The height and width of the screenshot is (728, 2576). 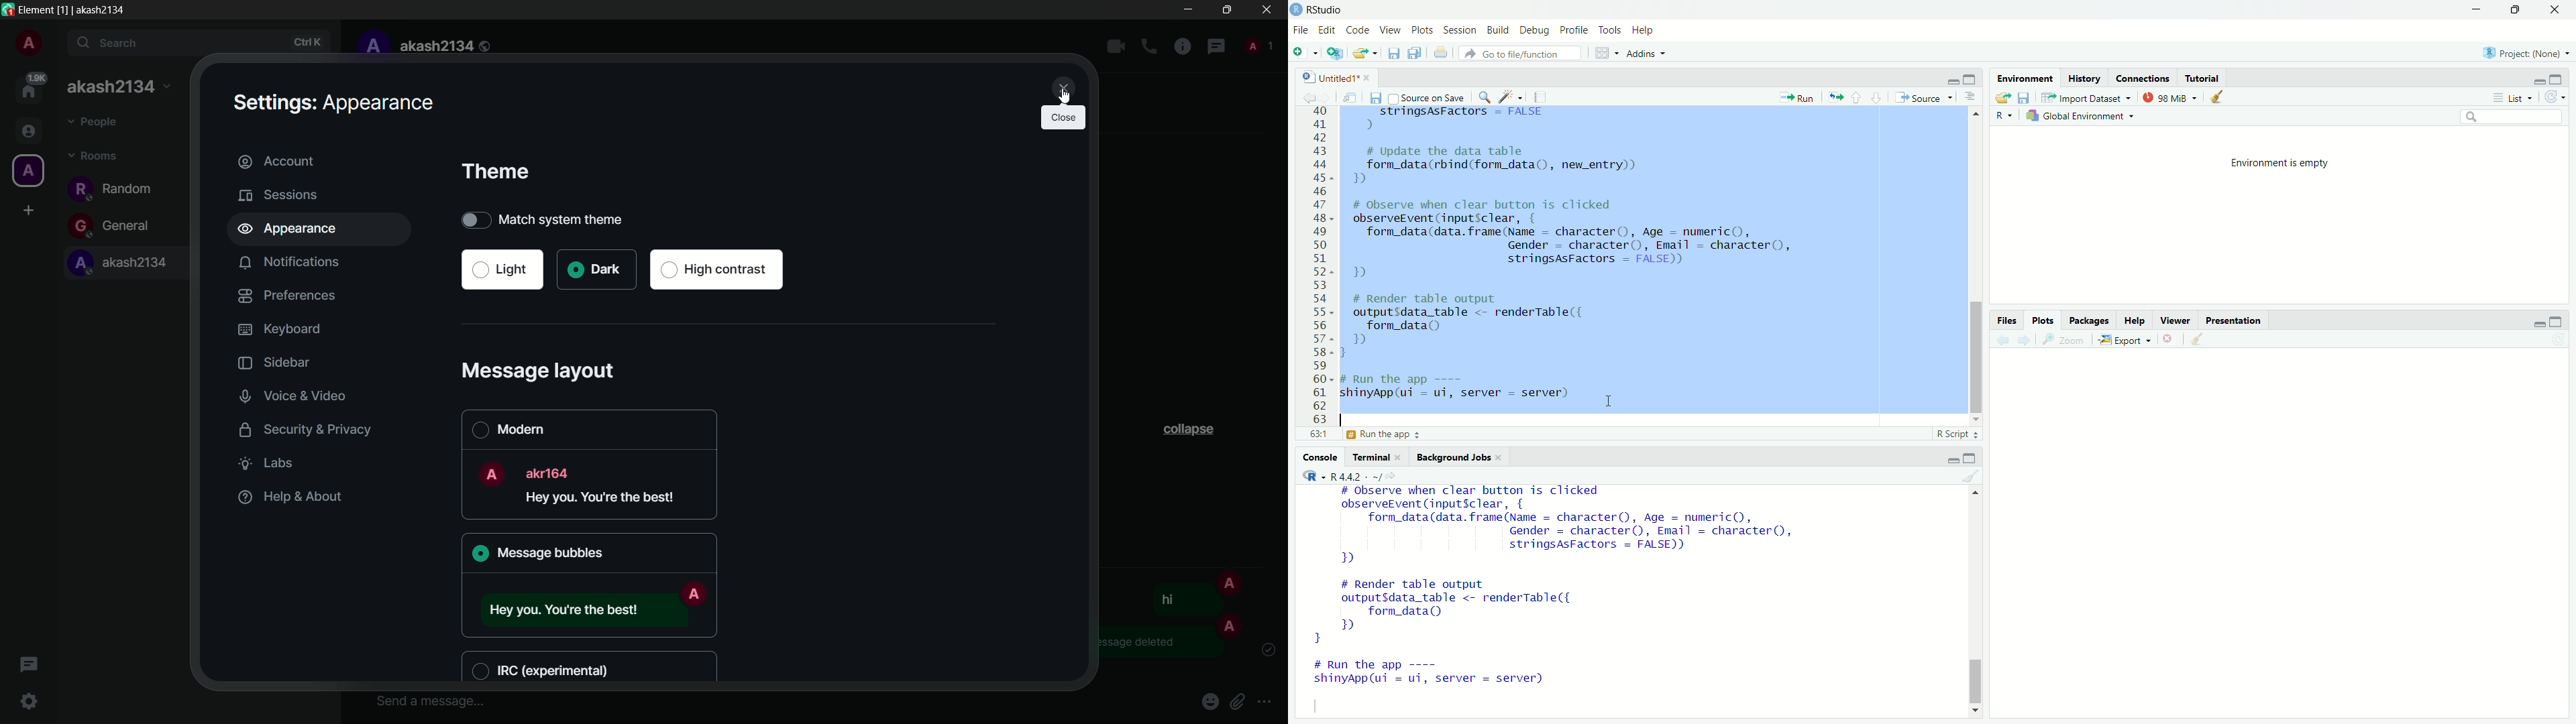 What do you see at coordinates (1976, 115) in the screenshot?
I see `move up` at bounding box center [1976, 115].